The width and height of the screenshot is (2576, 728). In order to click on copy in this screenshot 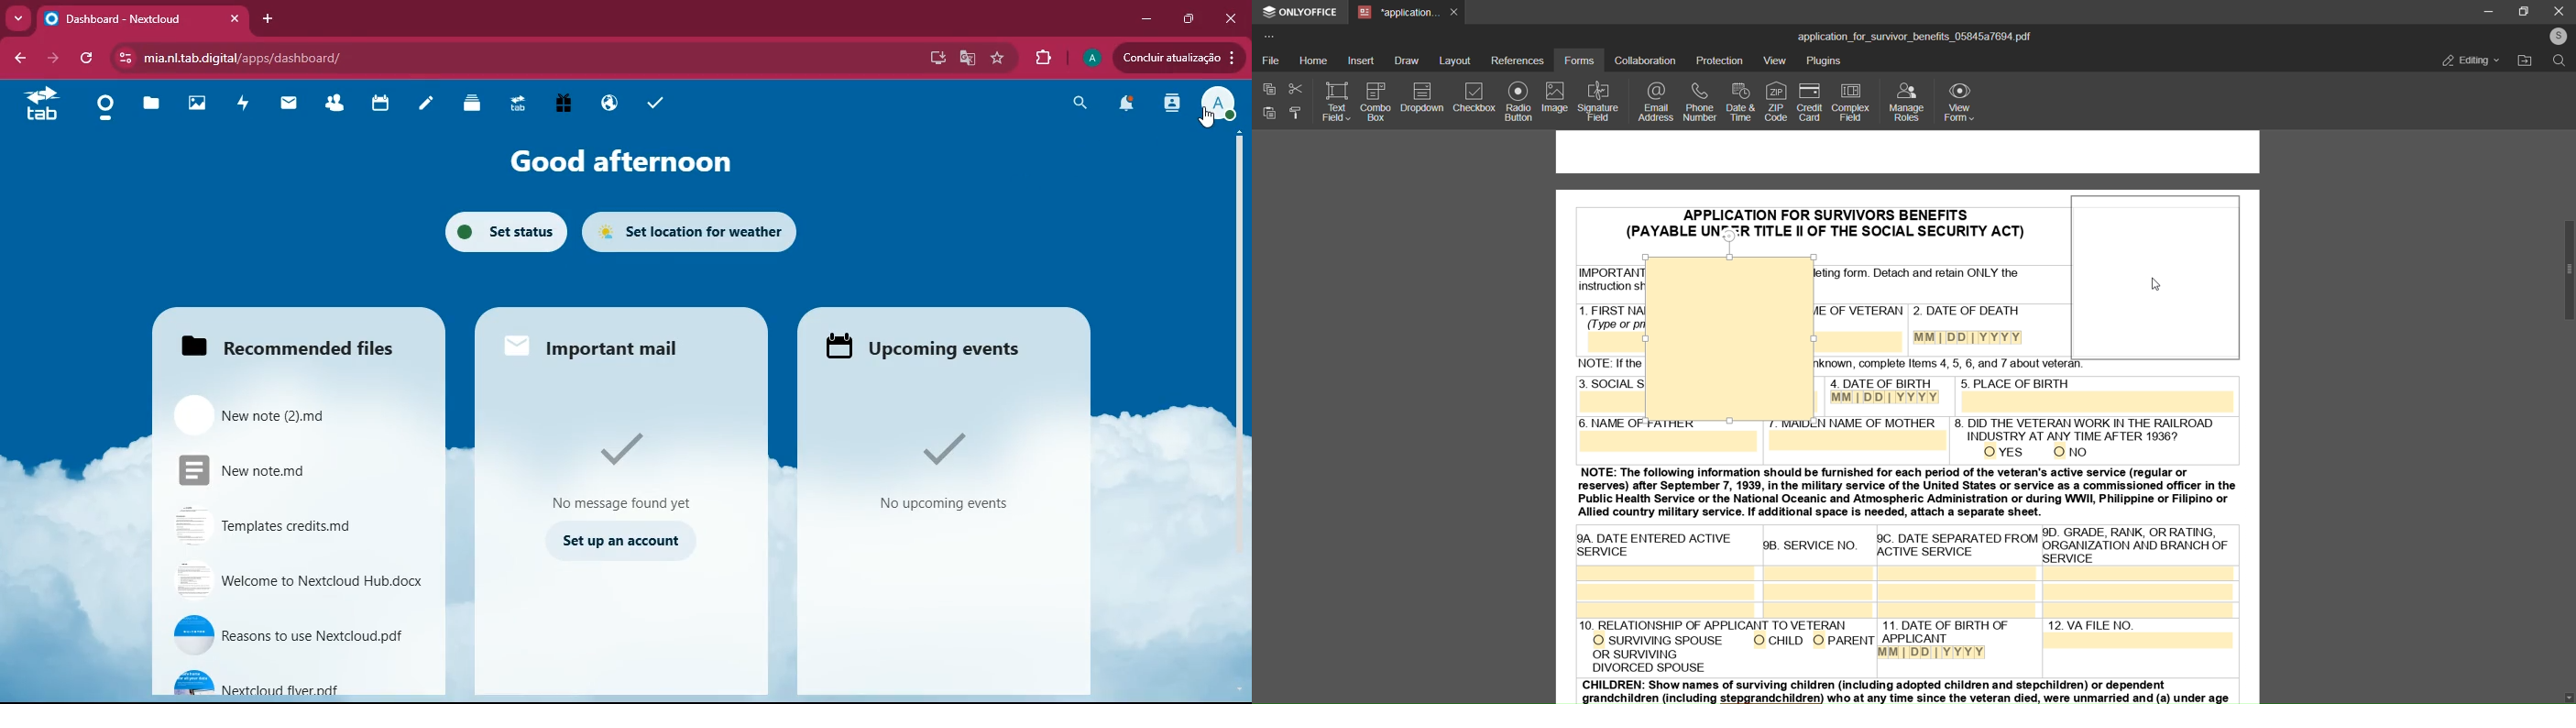, I will do `click(1267, 88)`.